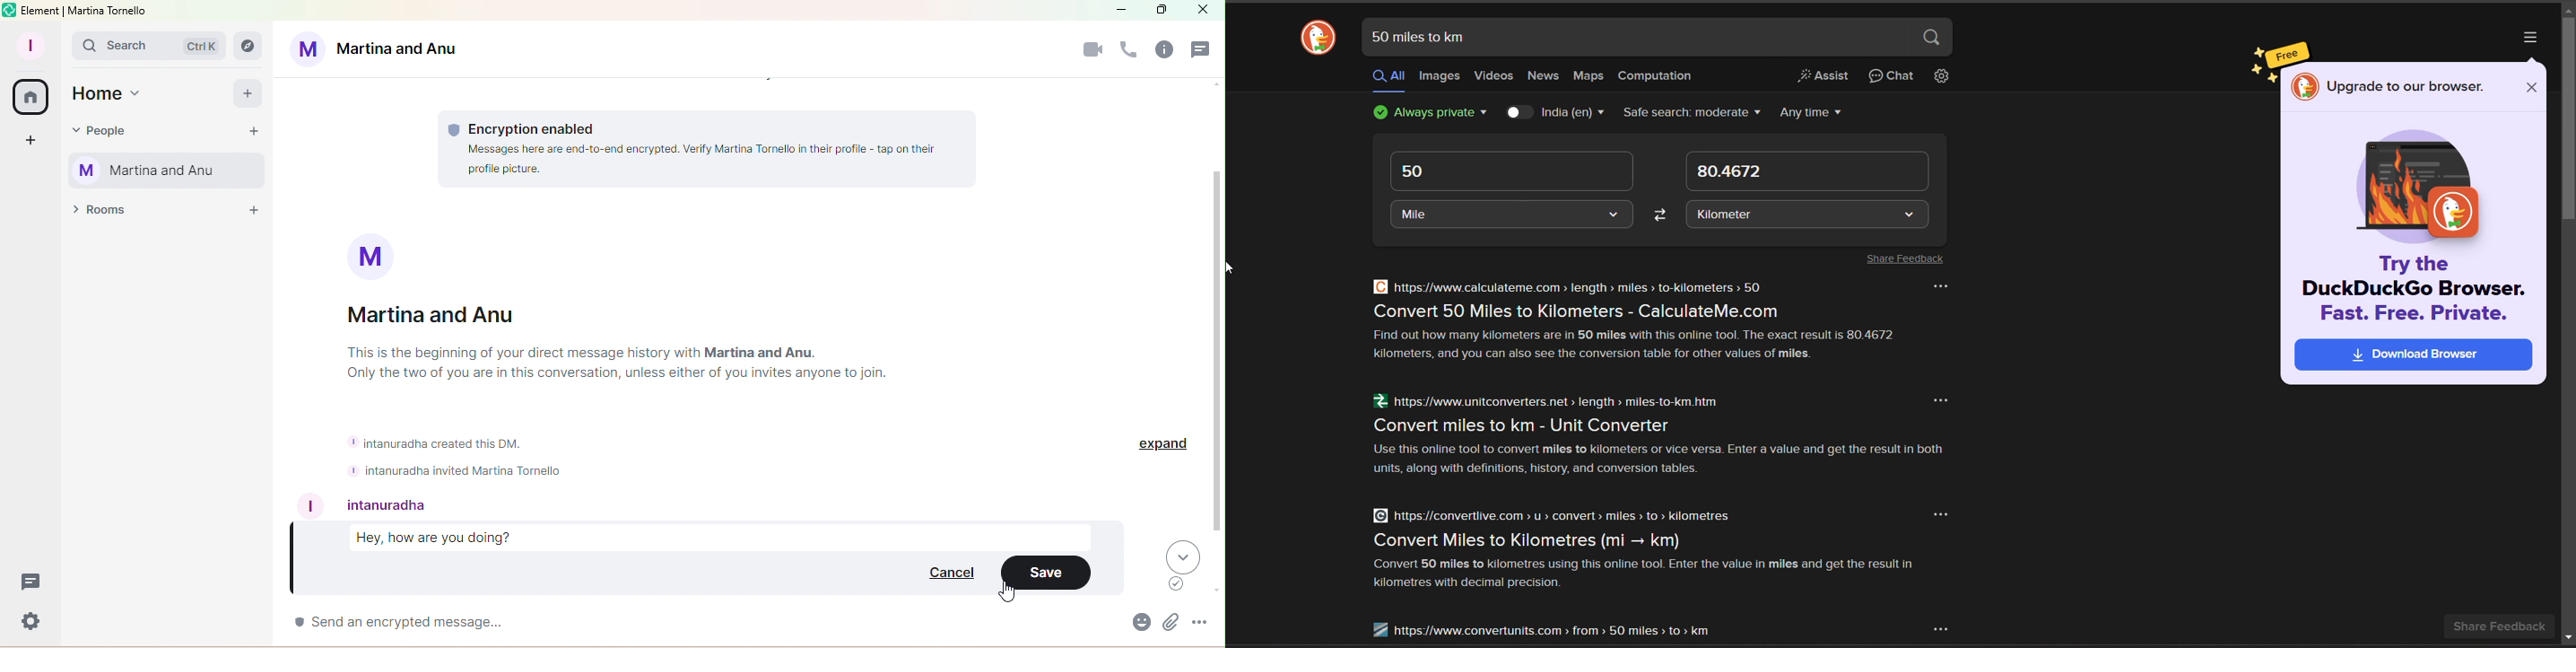  I want to click on computation, so click(1660, 75).